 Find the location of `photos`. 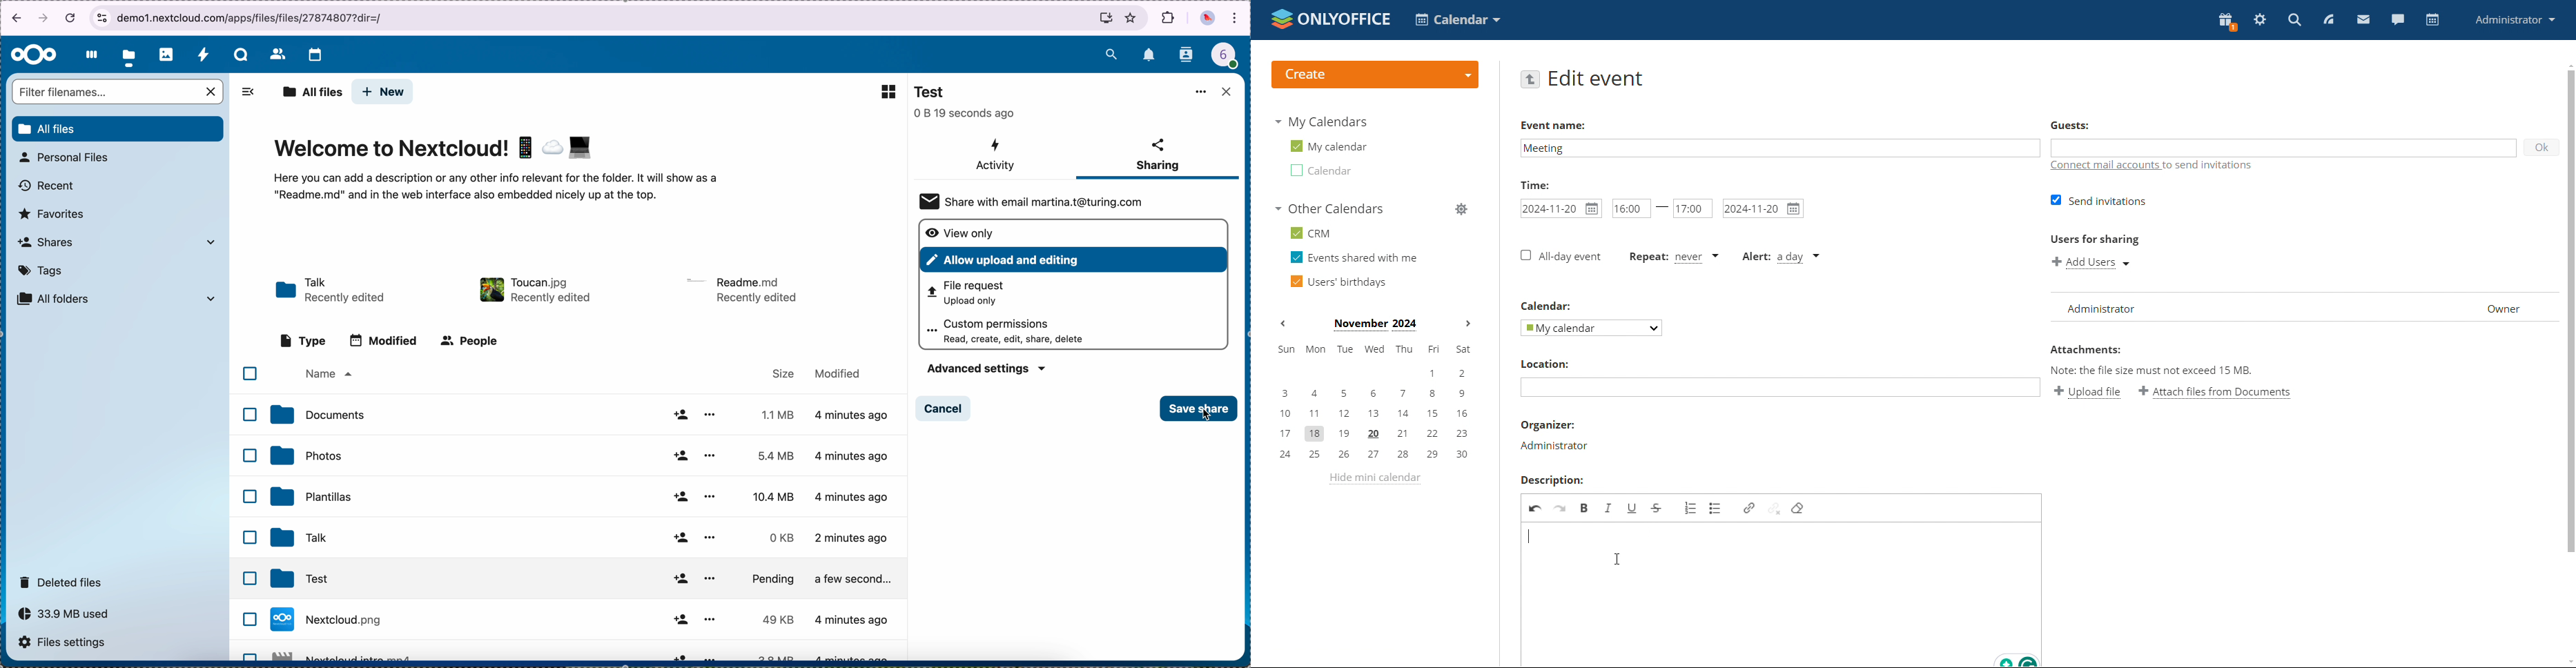

photos is located at coordinates (166, 54).